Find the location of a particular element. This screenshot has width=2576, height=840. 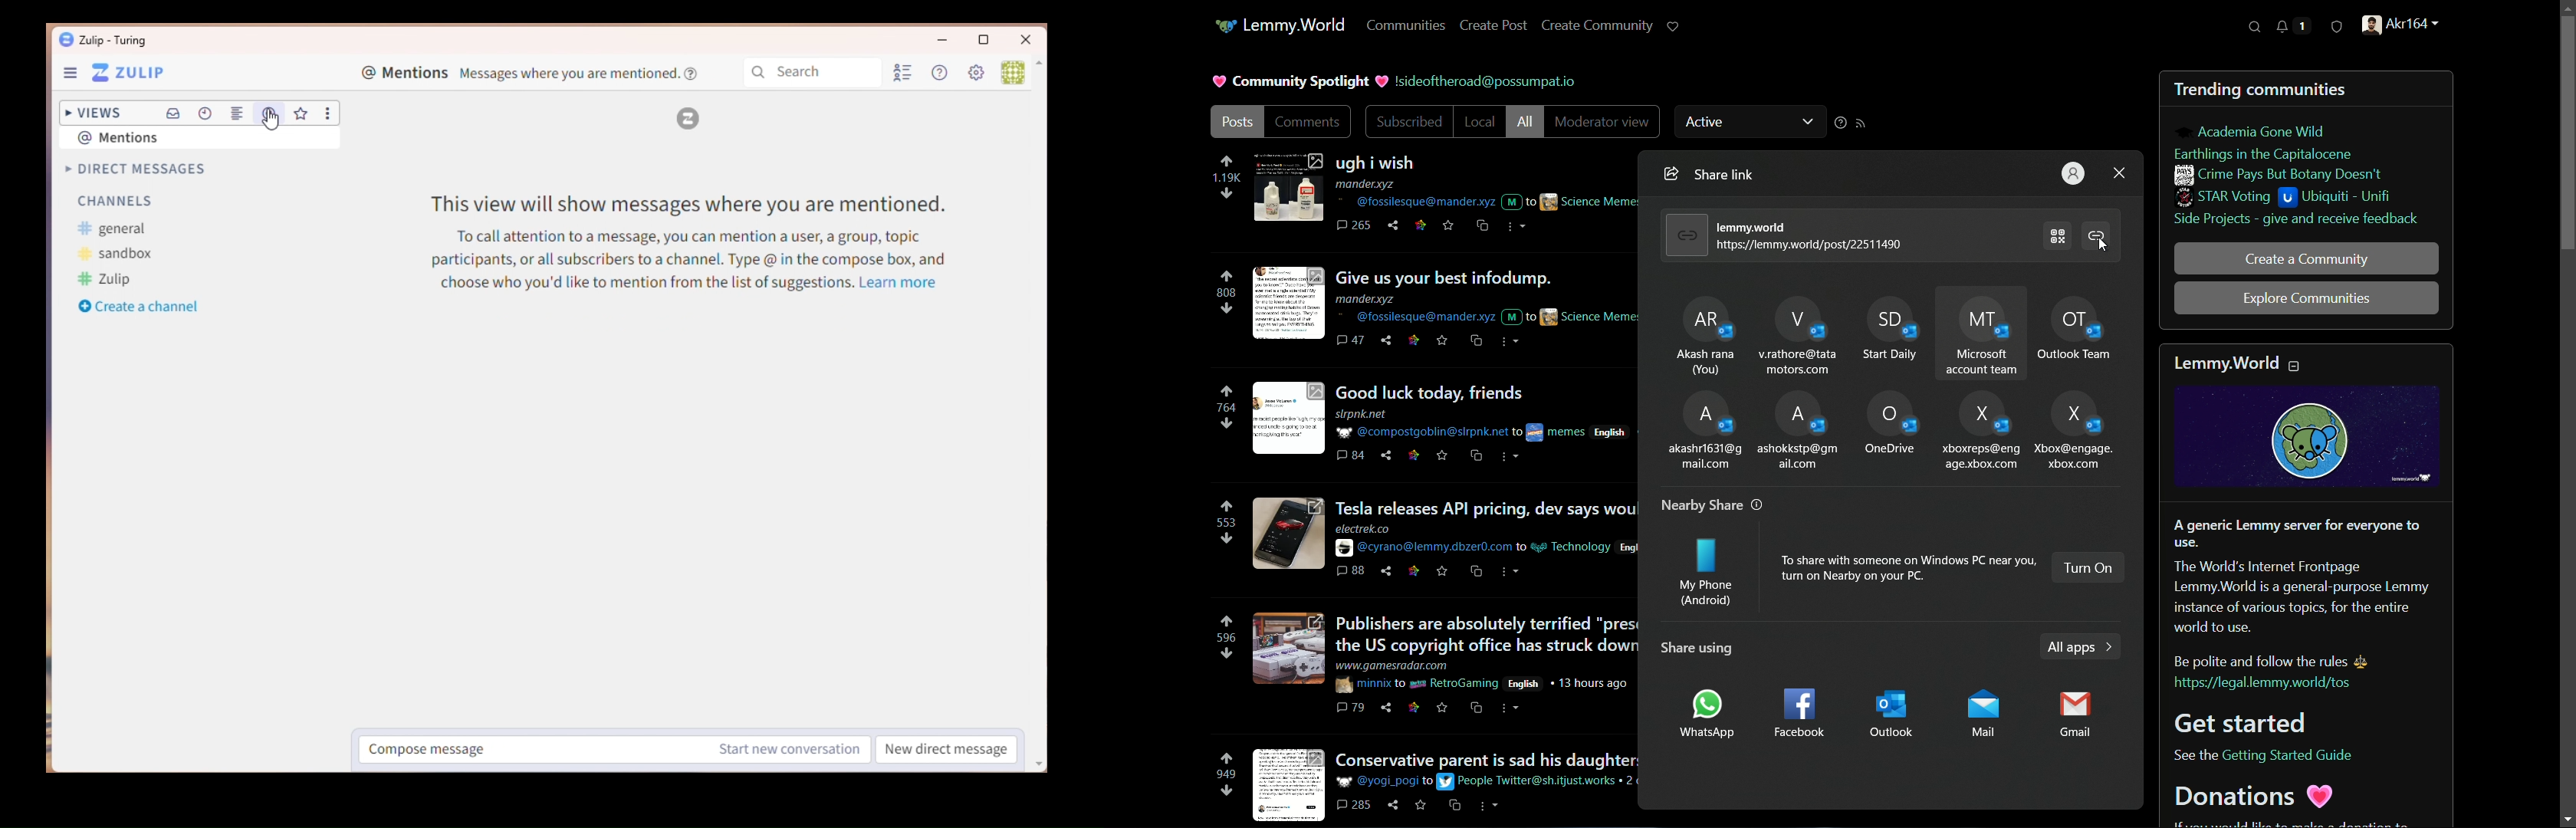

1.19k is located at coordinates (1225, 179).